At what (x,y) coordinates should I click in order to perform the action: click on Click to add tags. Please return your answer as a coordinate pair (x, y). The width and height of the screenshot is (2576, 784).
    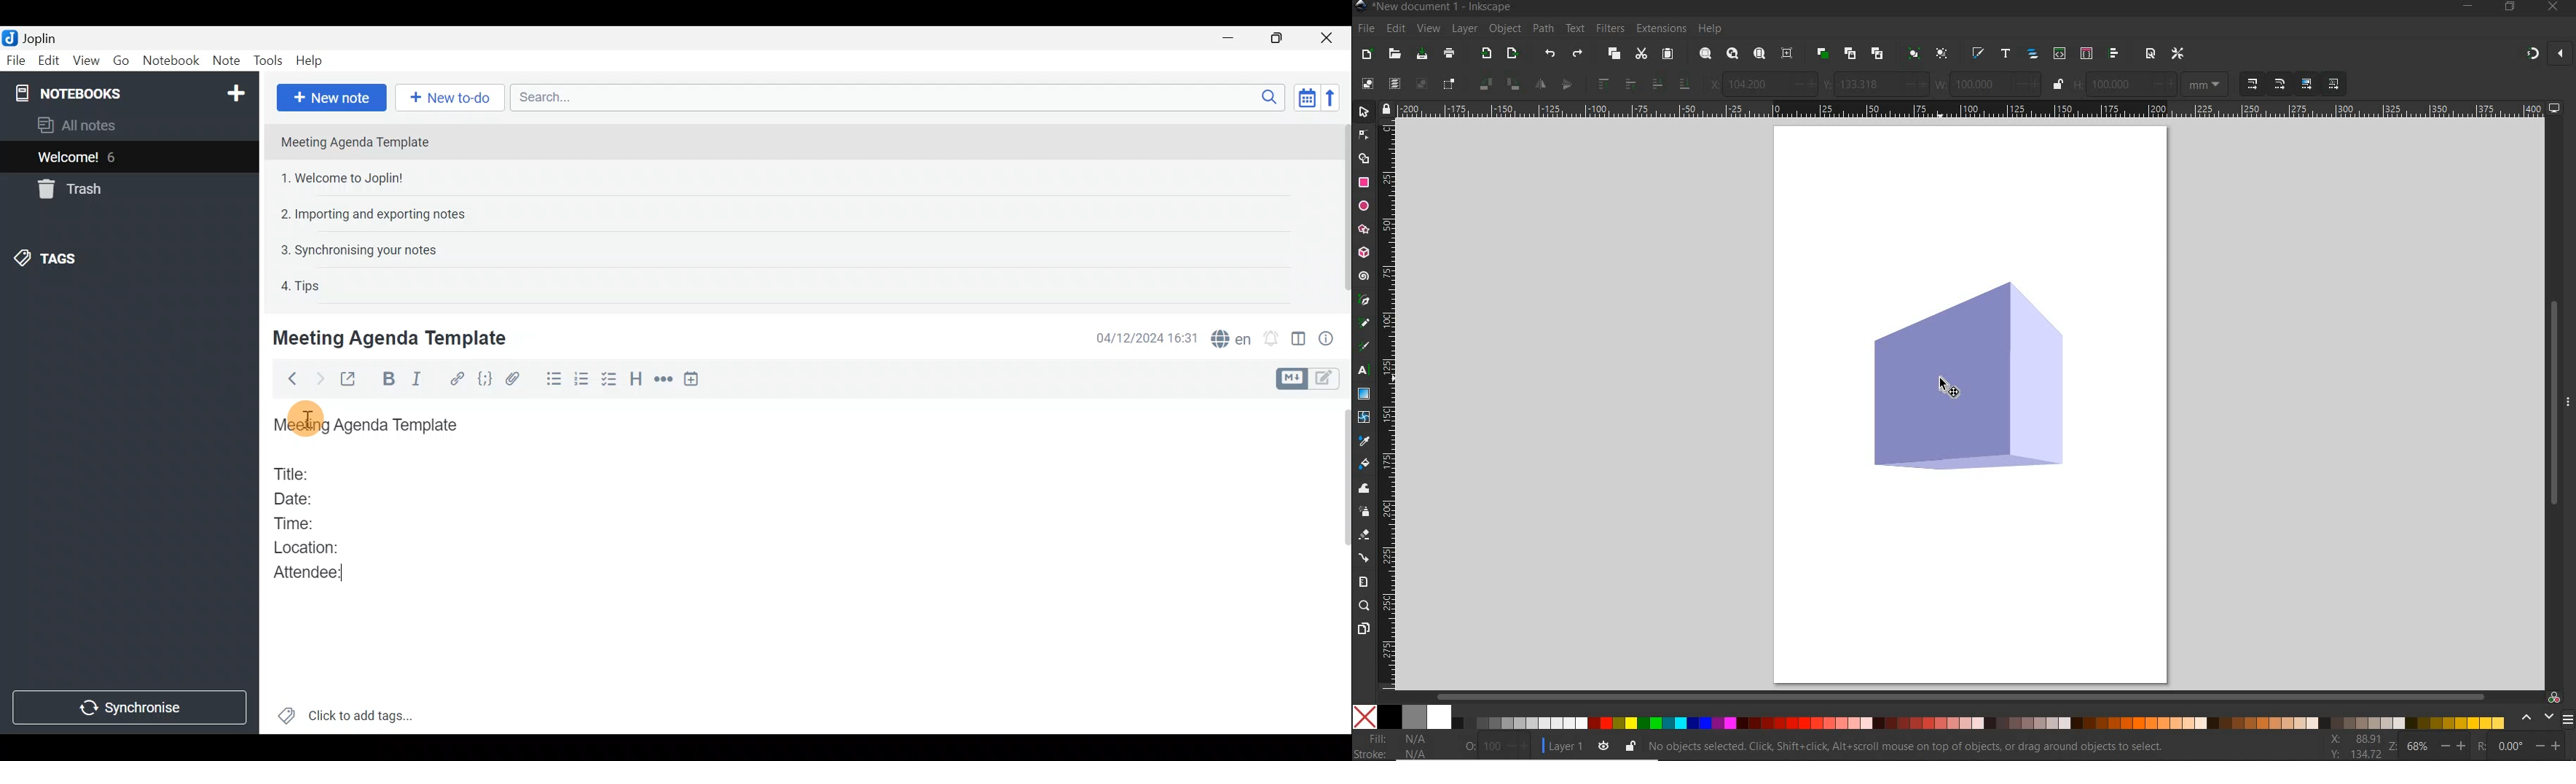
    Looking at the image, I should click on (365, 712).